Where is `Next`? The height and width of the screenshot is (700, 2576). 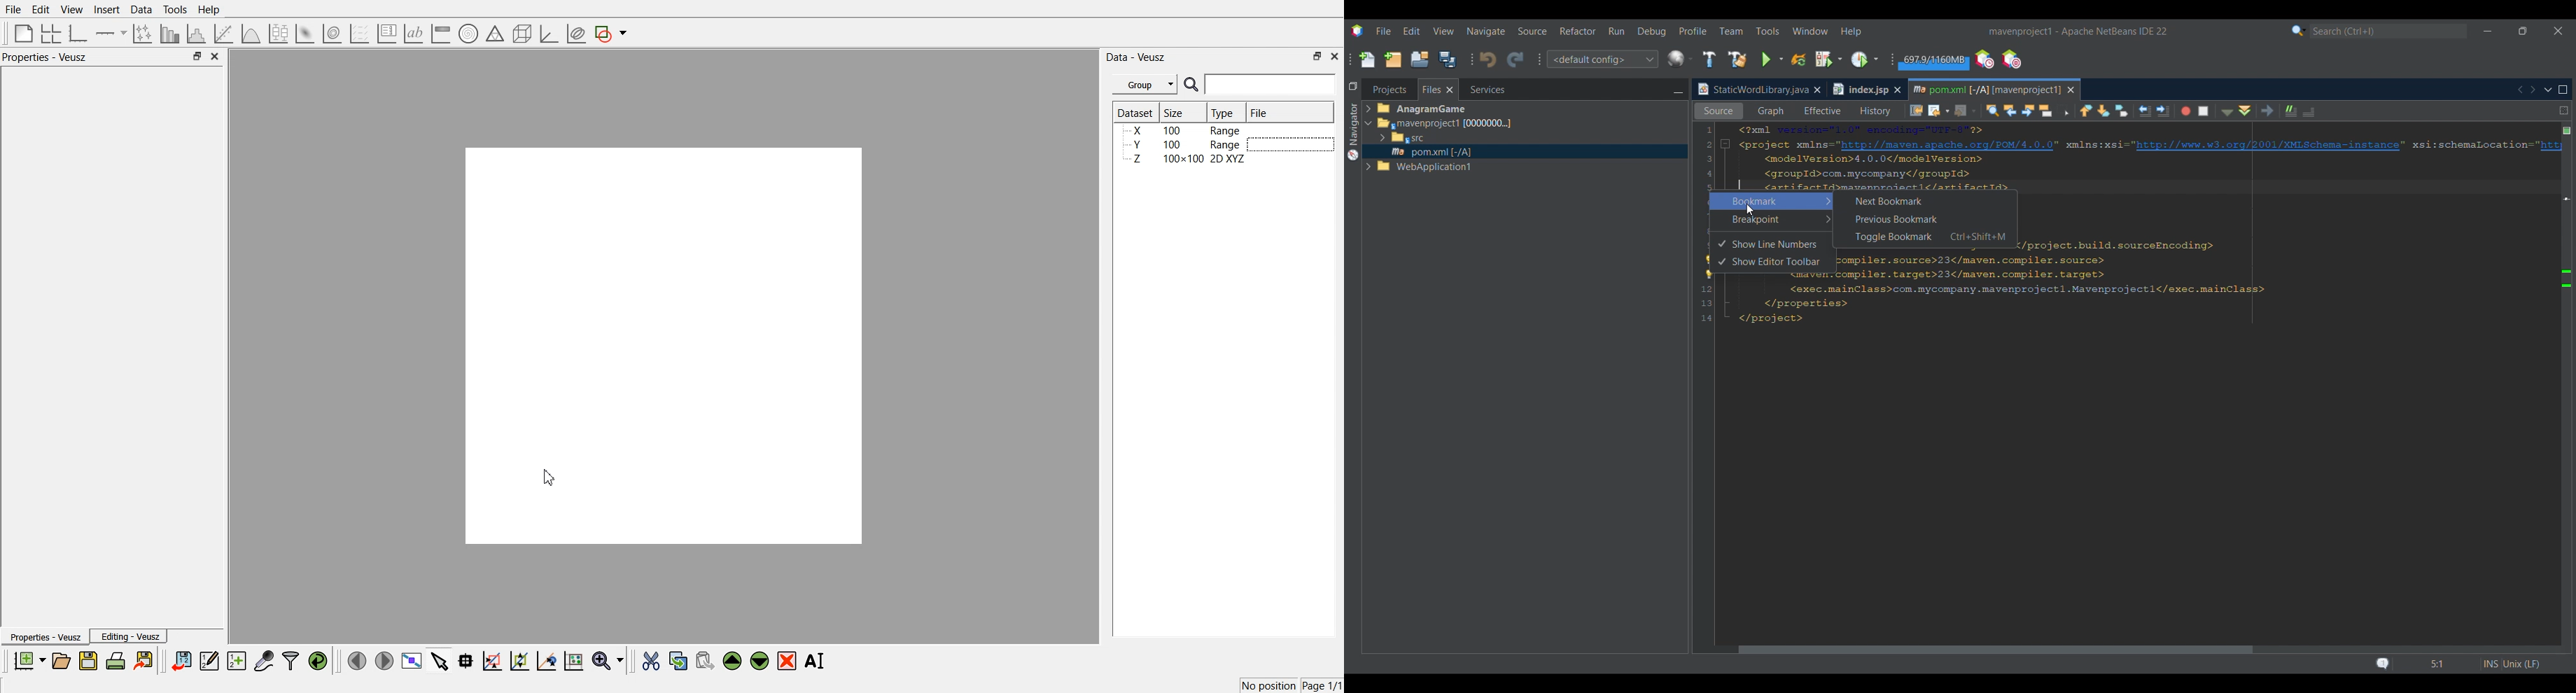
Next is located at coordinates (2532, 89).